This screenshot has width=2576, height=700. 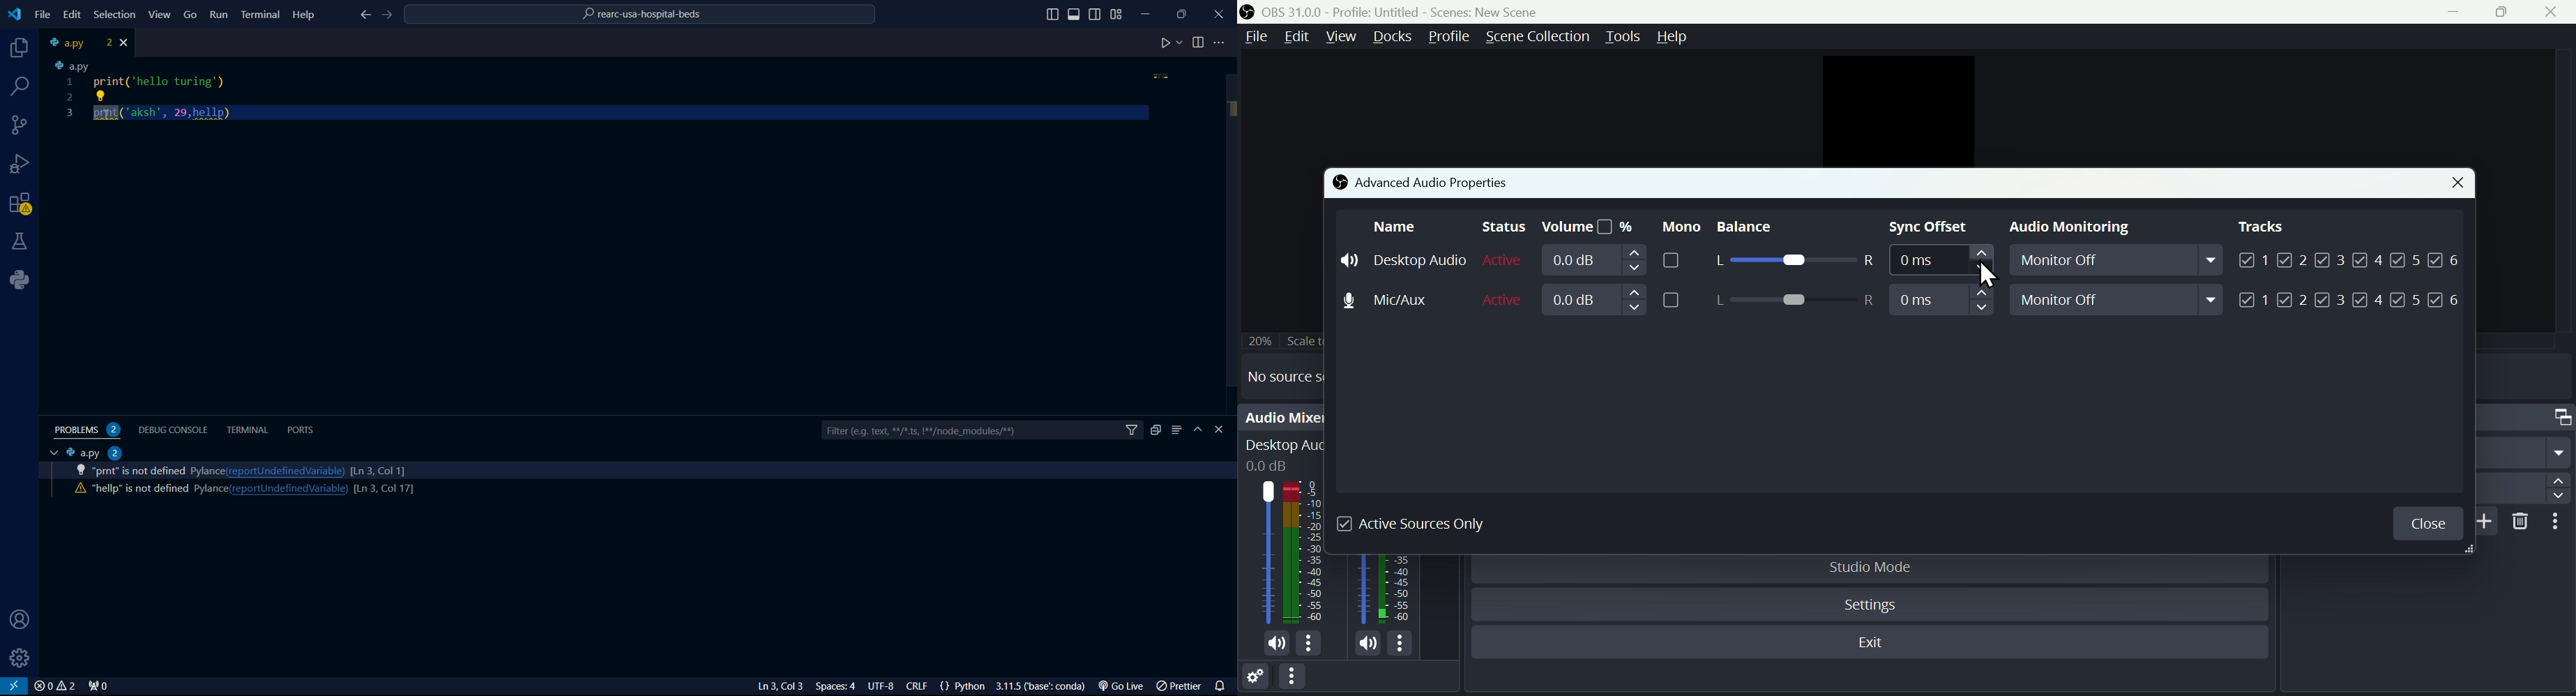 I want to click on File, so click(x=1255, y=37).